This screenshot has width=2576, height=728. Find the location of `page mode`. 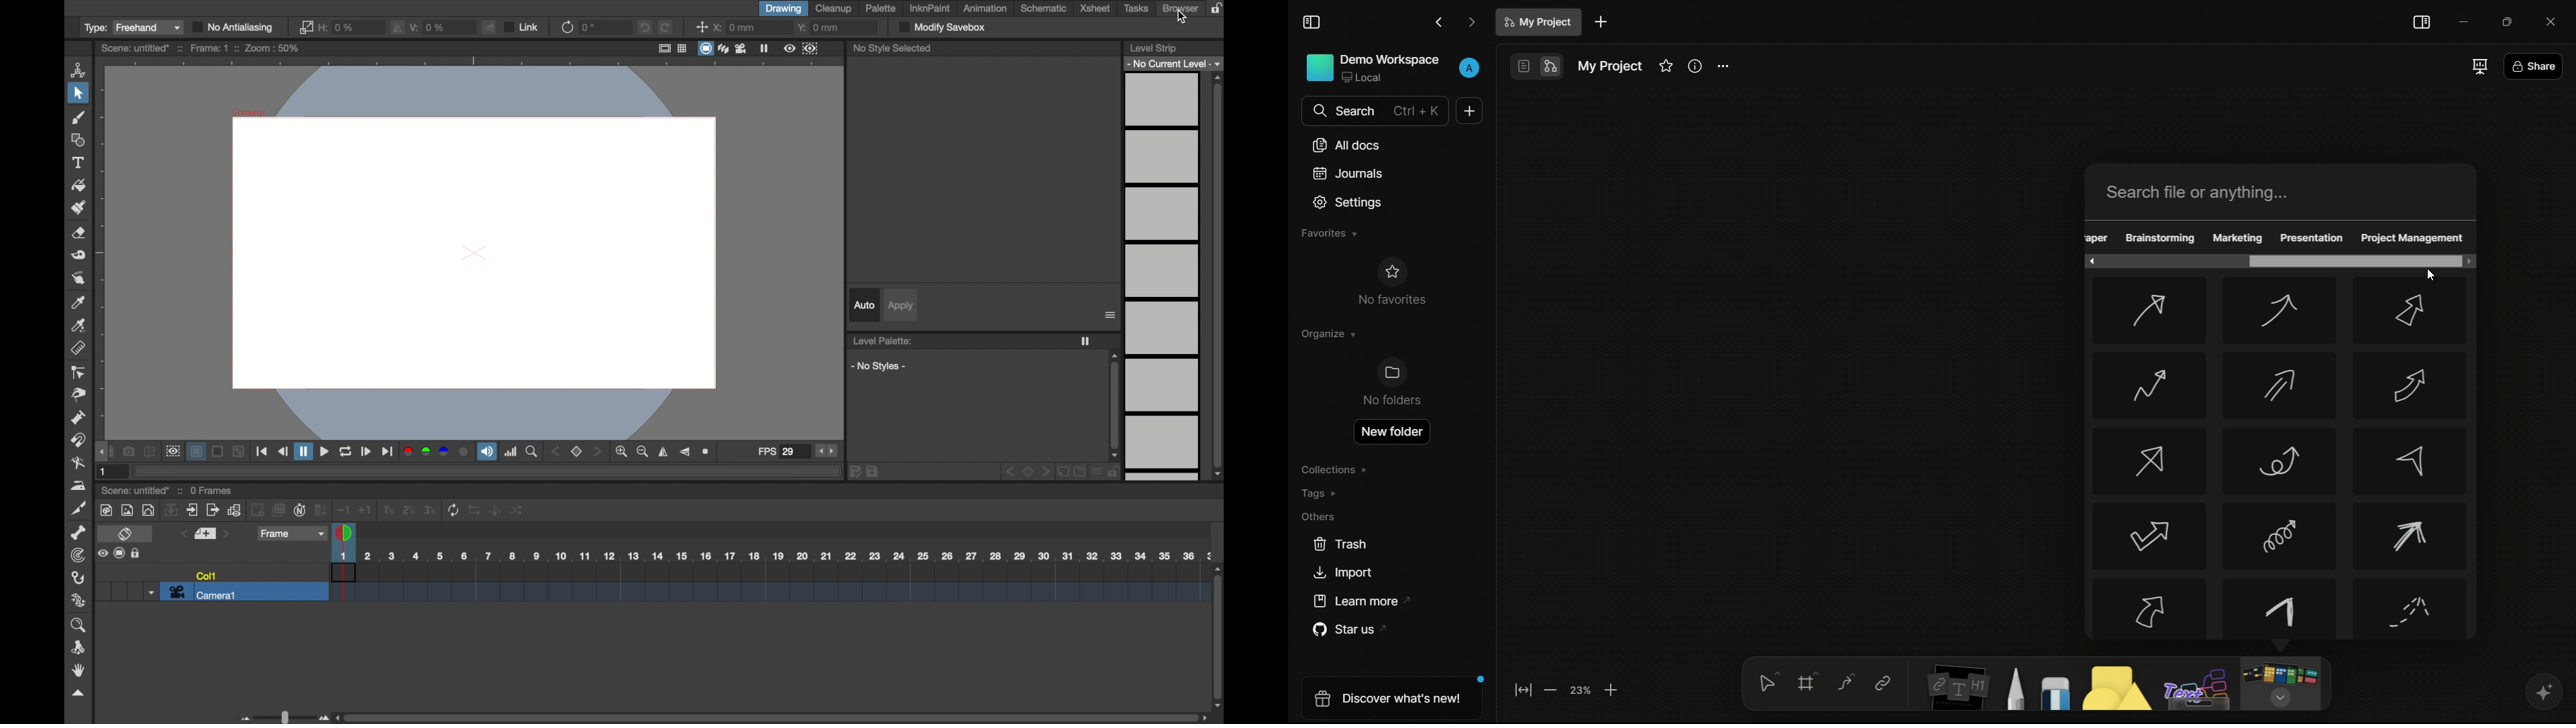

page mode is located at coordinates (1522, 66).